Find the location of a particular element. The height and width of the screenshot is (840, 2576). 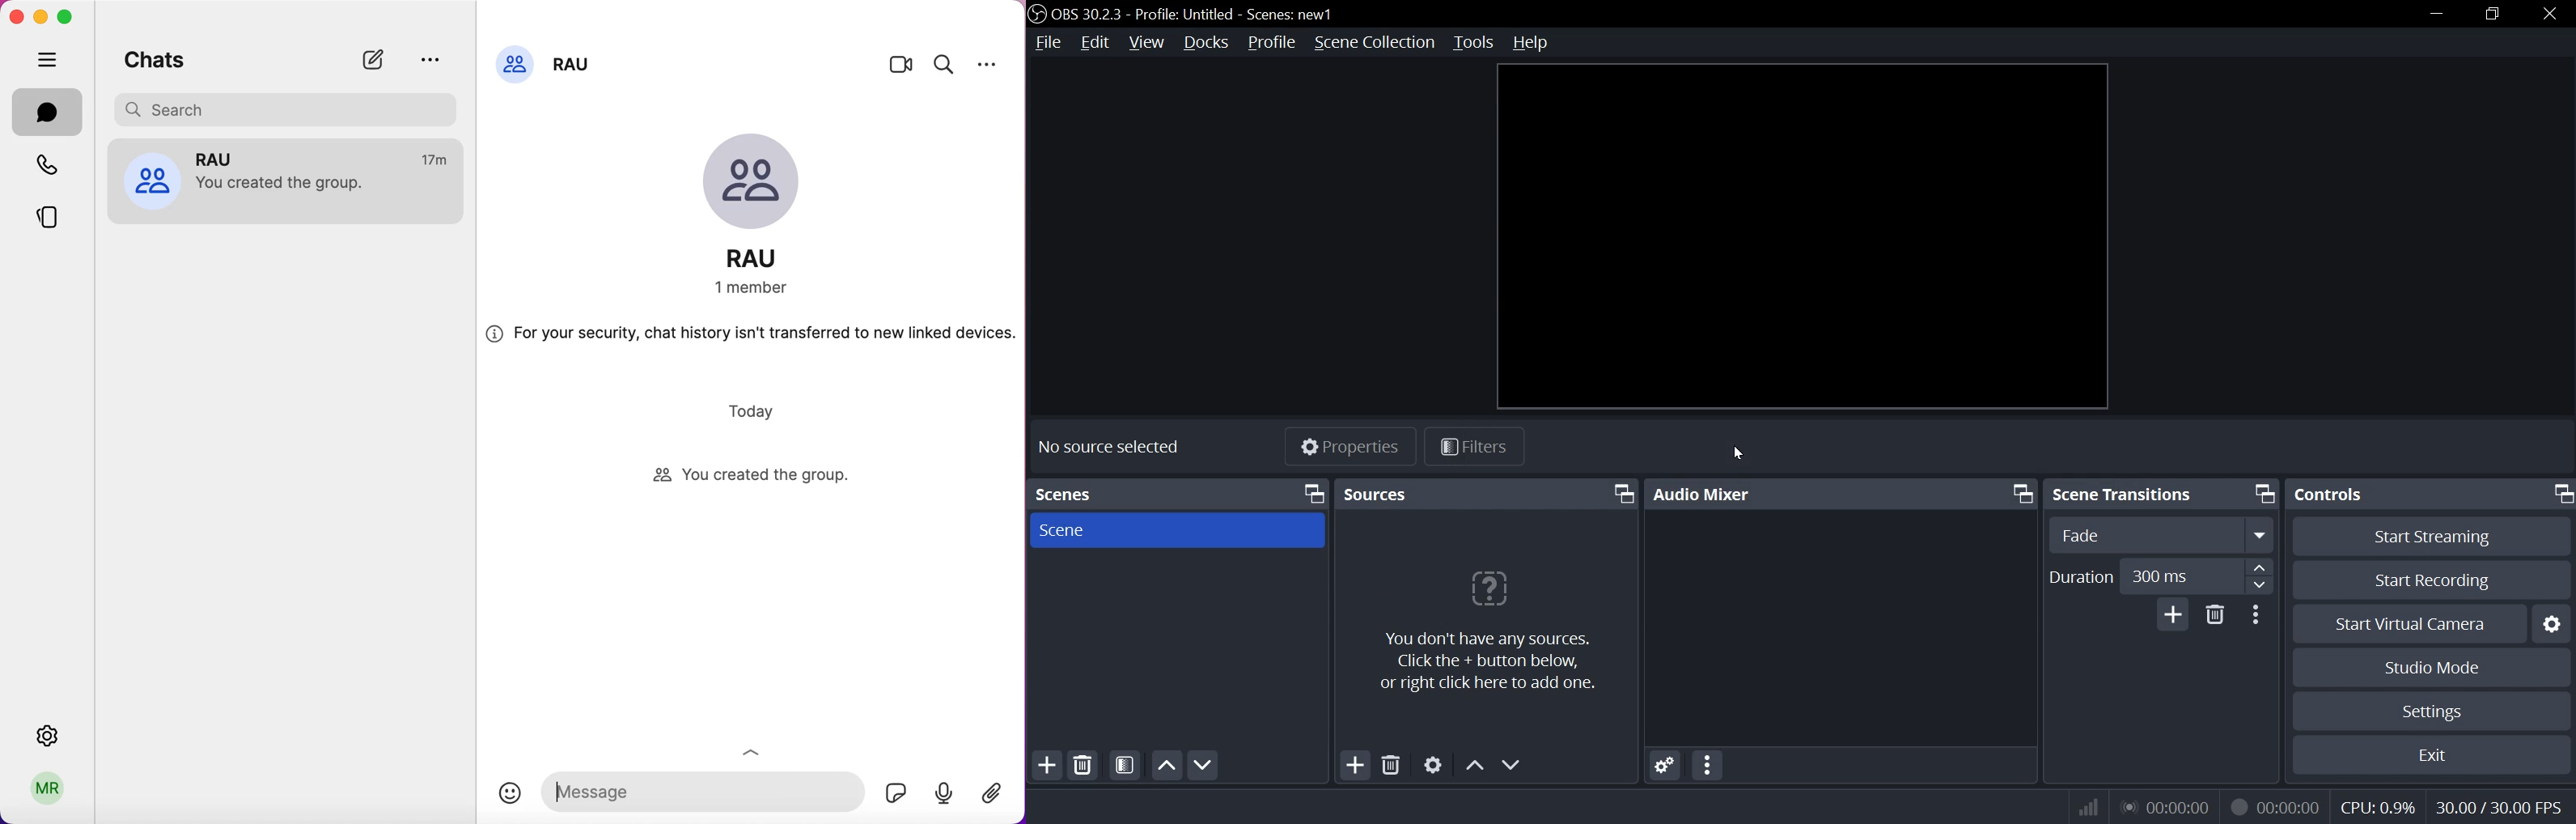

view is located at coordinates (1148, 43).